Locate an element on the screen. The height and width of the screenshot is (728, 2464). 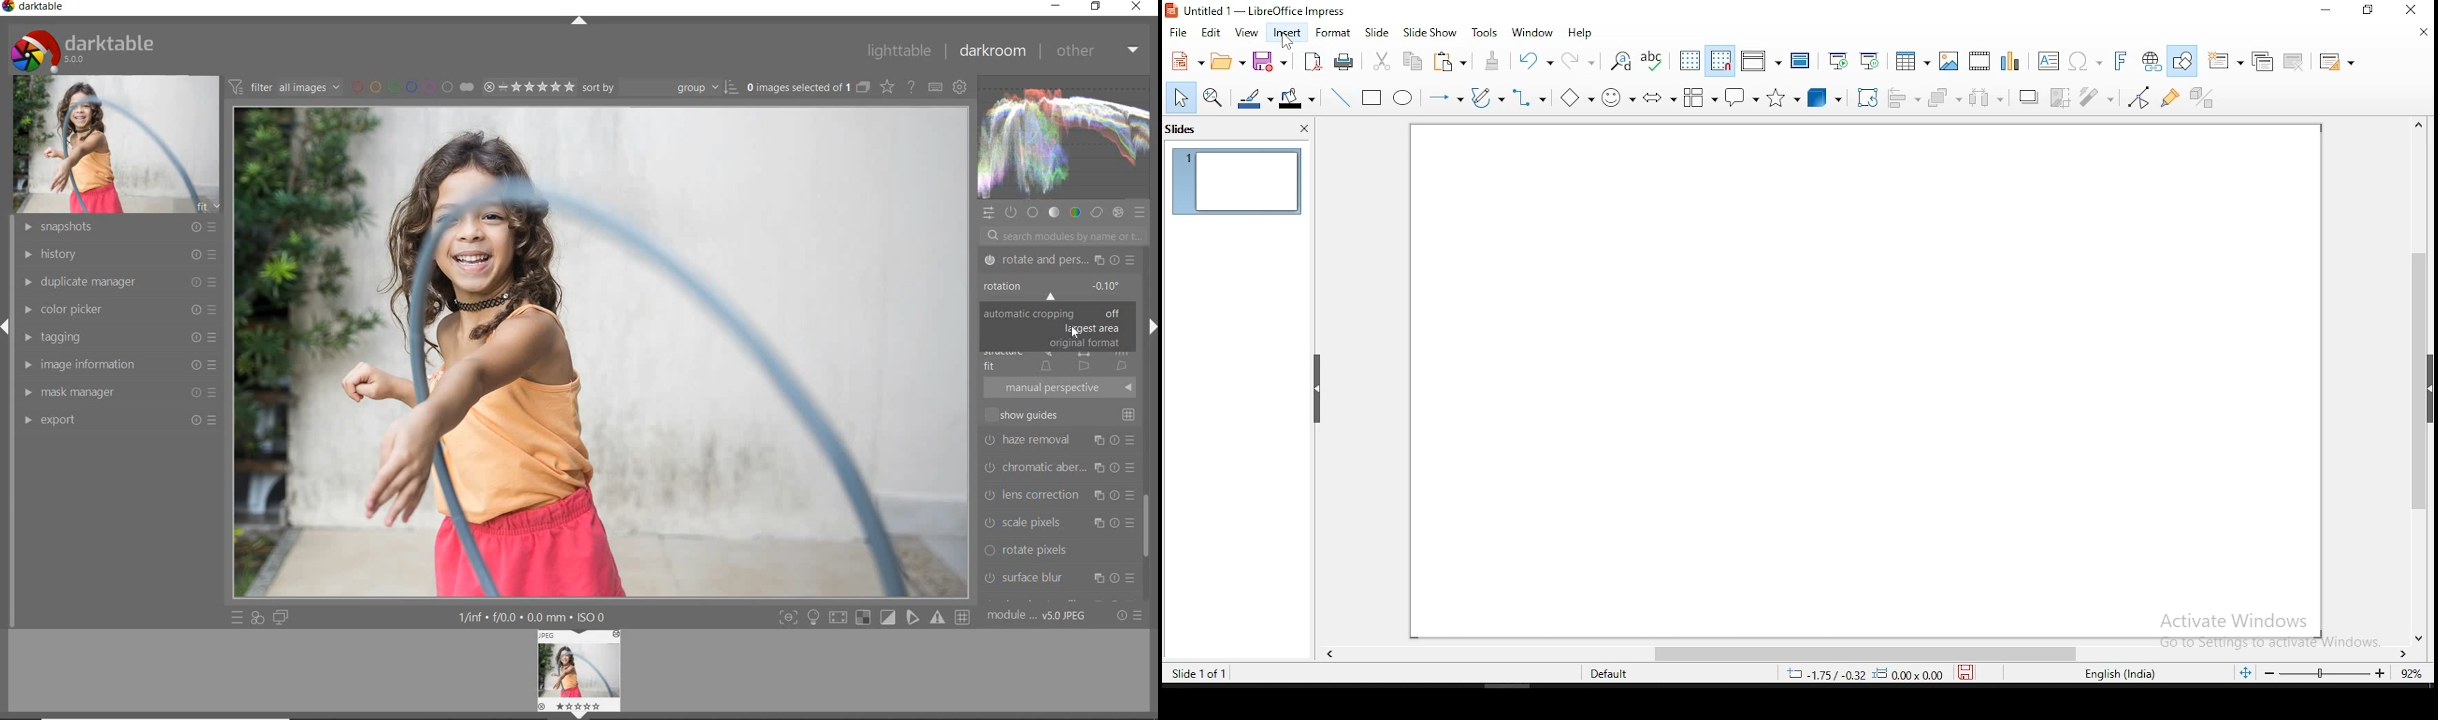
start from current slide is located at coordinates (1873, 59).